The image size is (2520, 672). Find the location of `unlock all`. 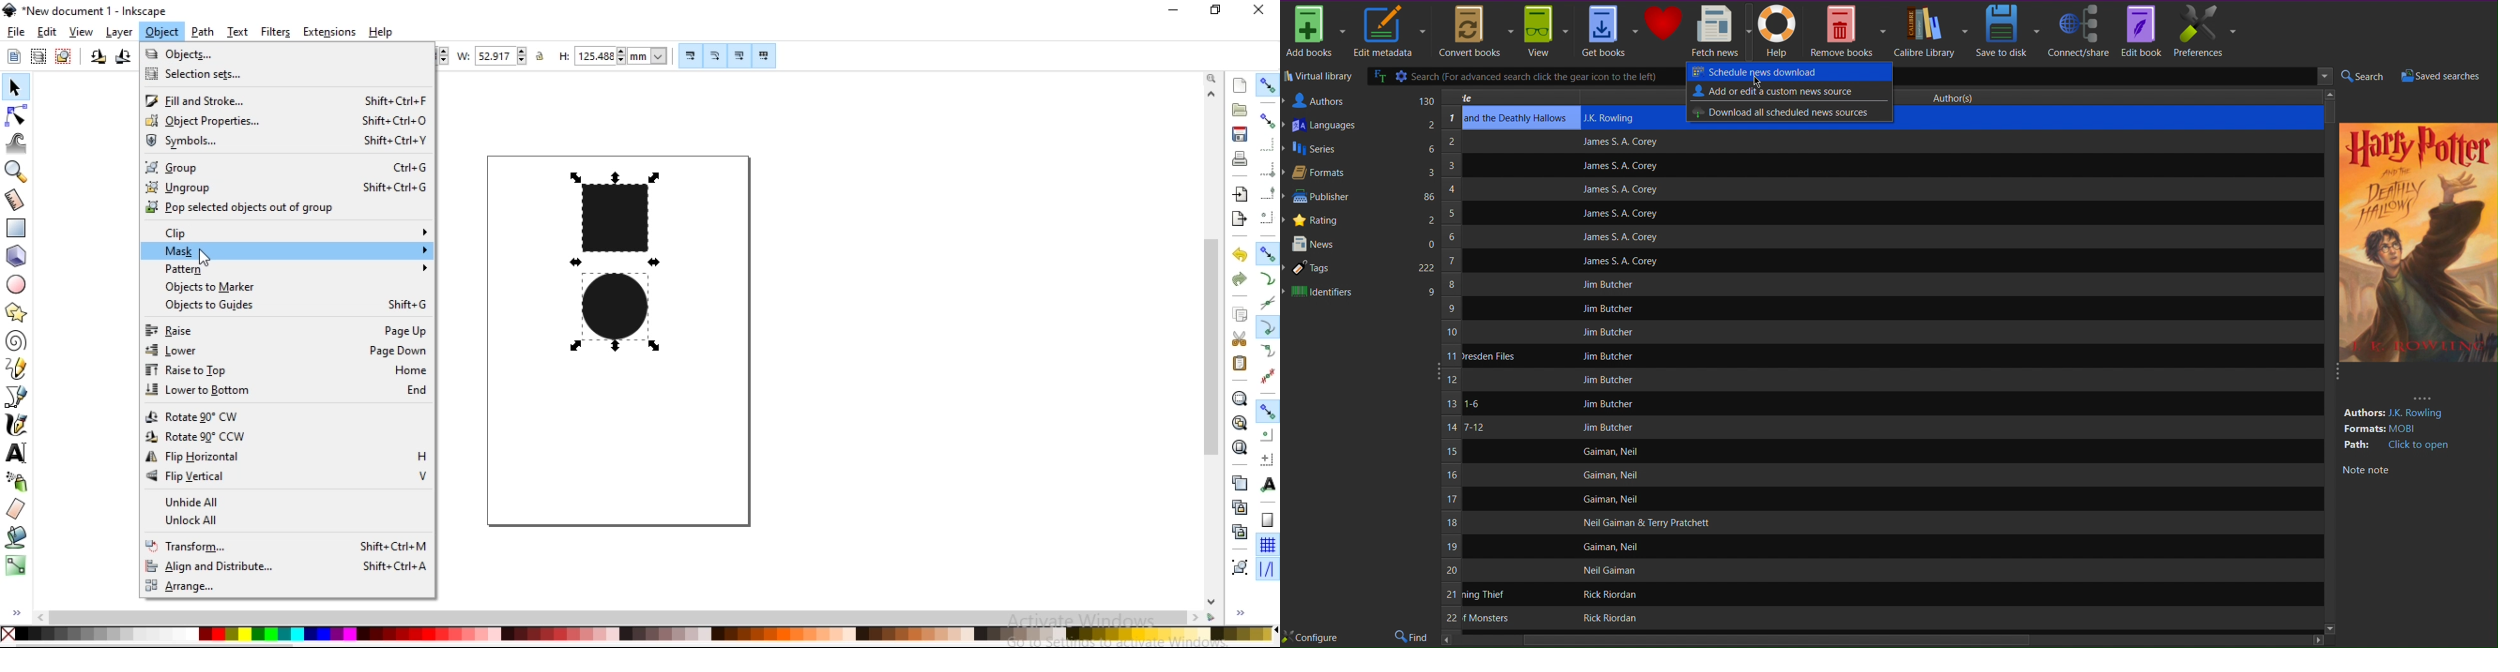

unlock all is located at coordinates (295, 522).